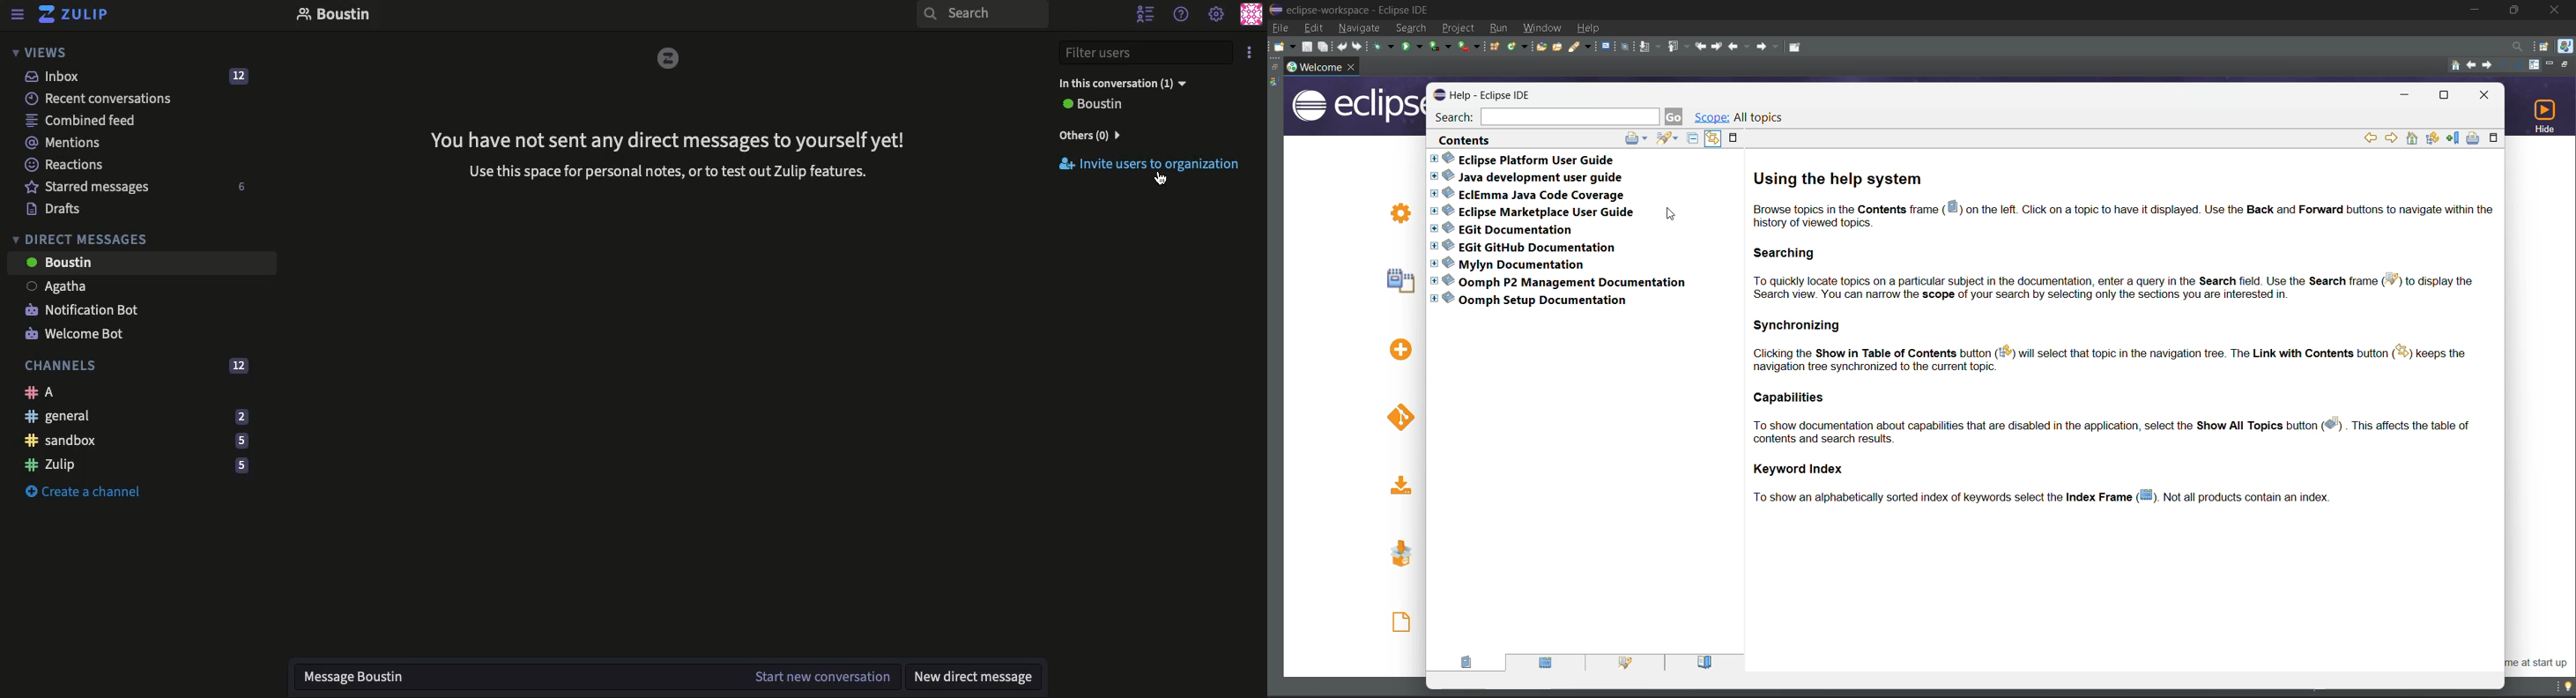 Image resolution: width=2576 pixels, height=700 pixels. Describe the element at coordinates (2408, 97) in the screenshot. I see `minimize` at that location.